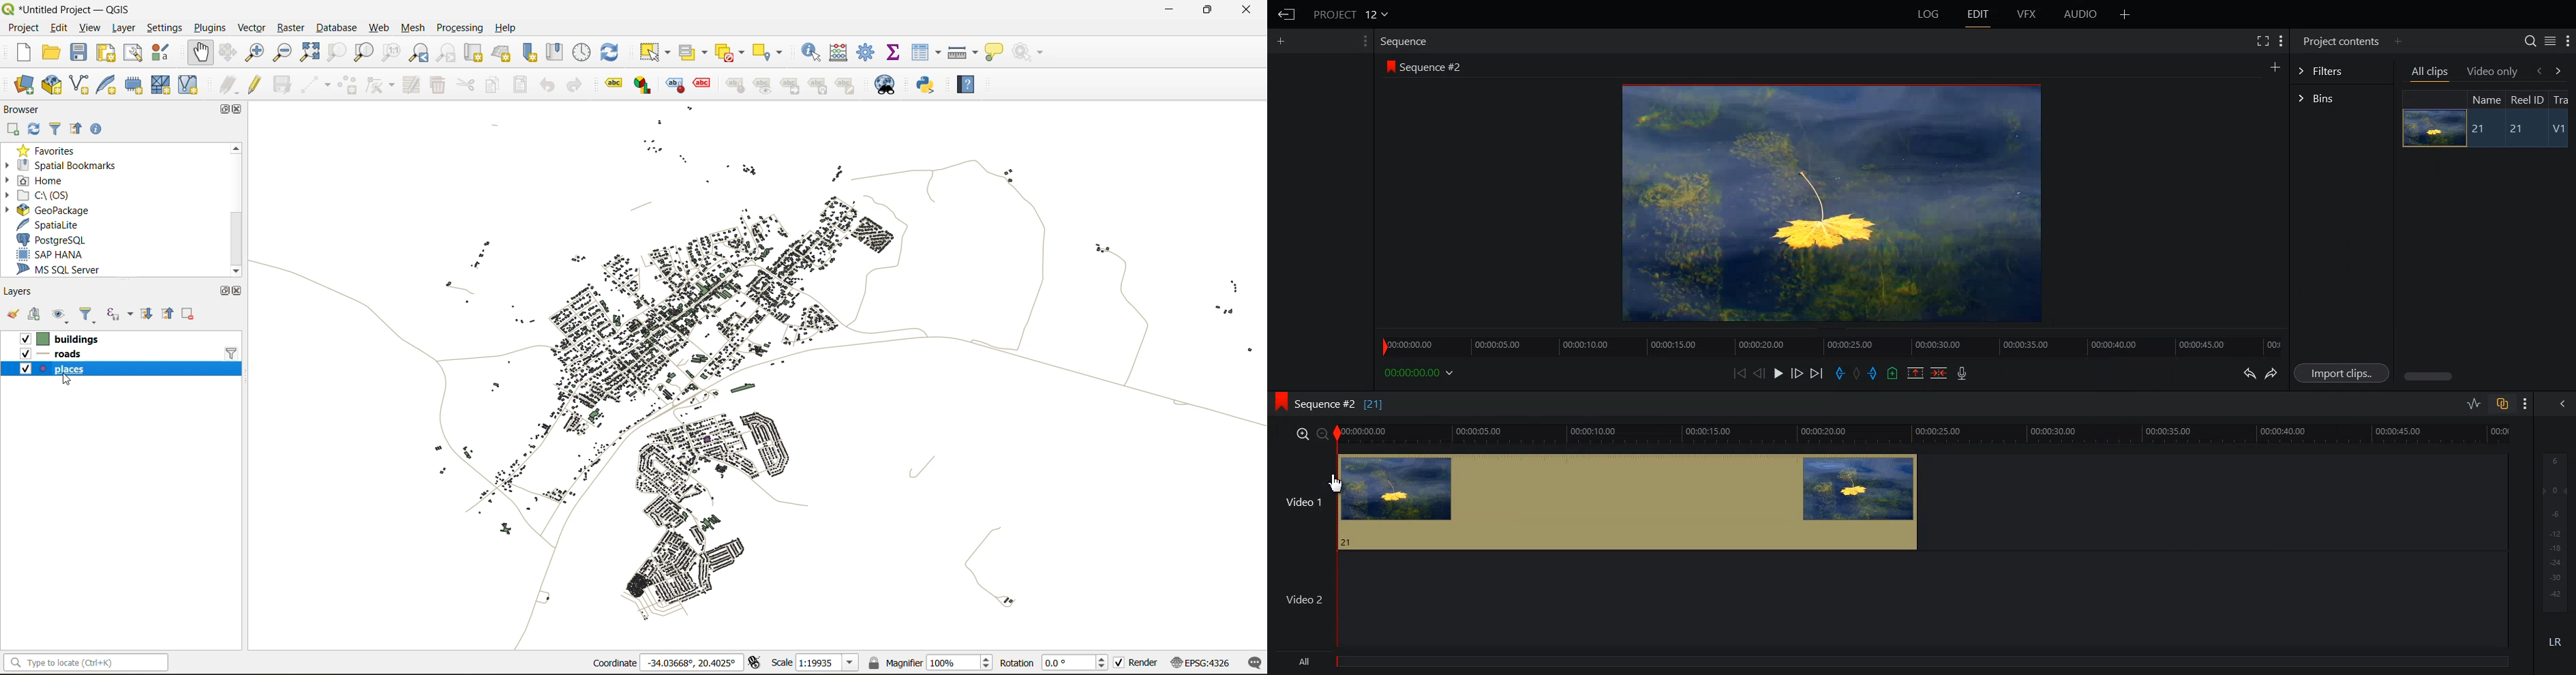 The image size is (2576, 700). I want to click on Image, so click(2430, 127).